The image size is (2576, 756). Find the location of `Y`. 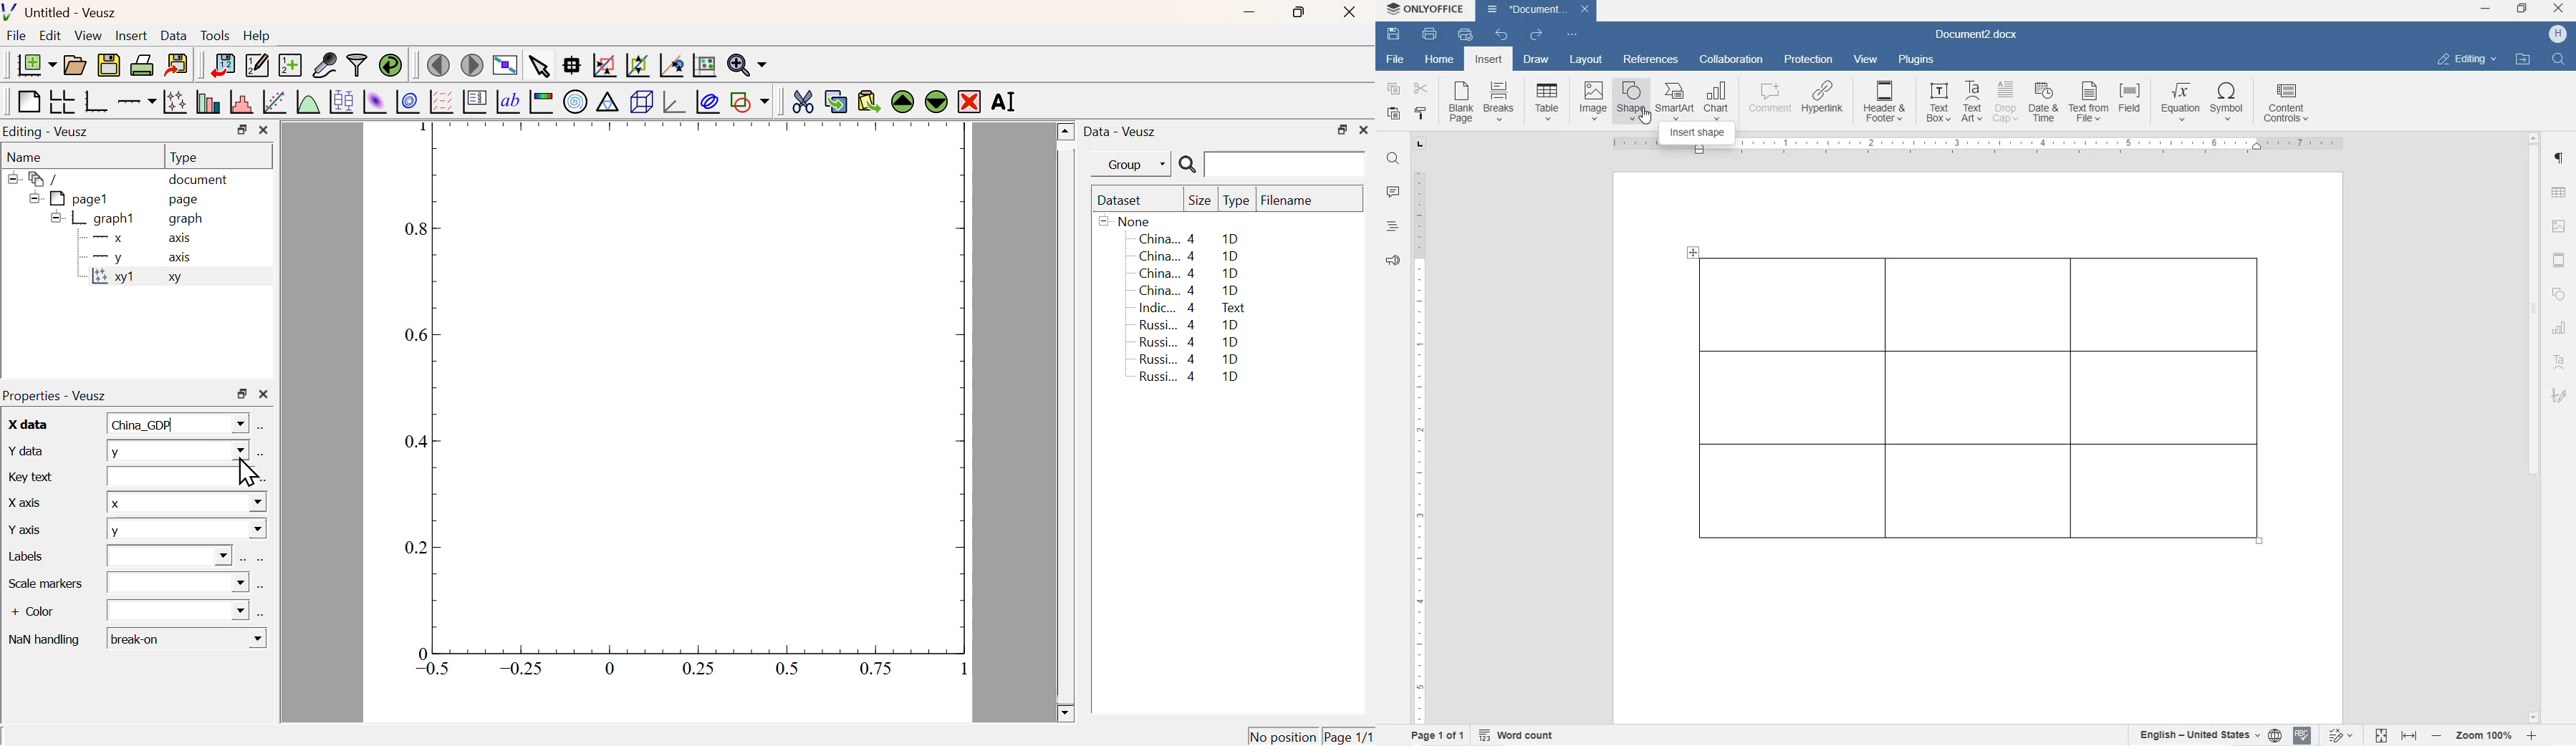

Y is located at coordinates (186, 531).